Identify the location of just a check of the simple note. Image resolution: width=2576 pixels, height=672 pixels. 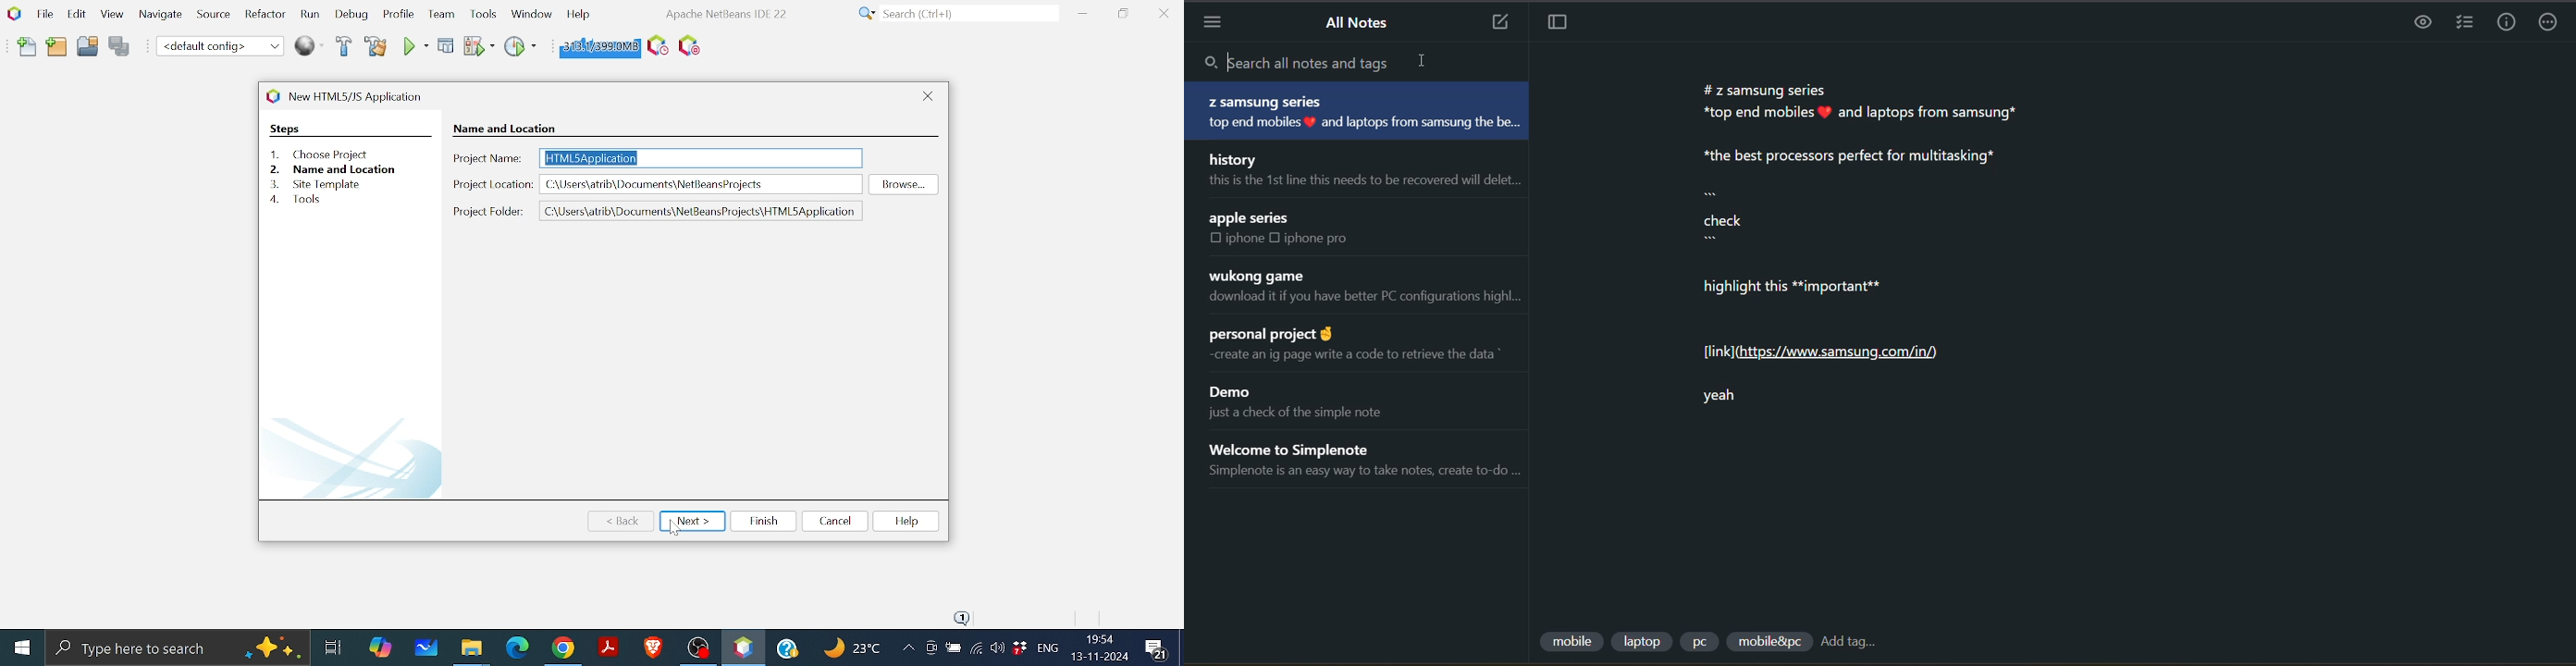
(1296, 414).